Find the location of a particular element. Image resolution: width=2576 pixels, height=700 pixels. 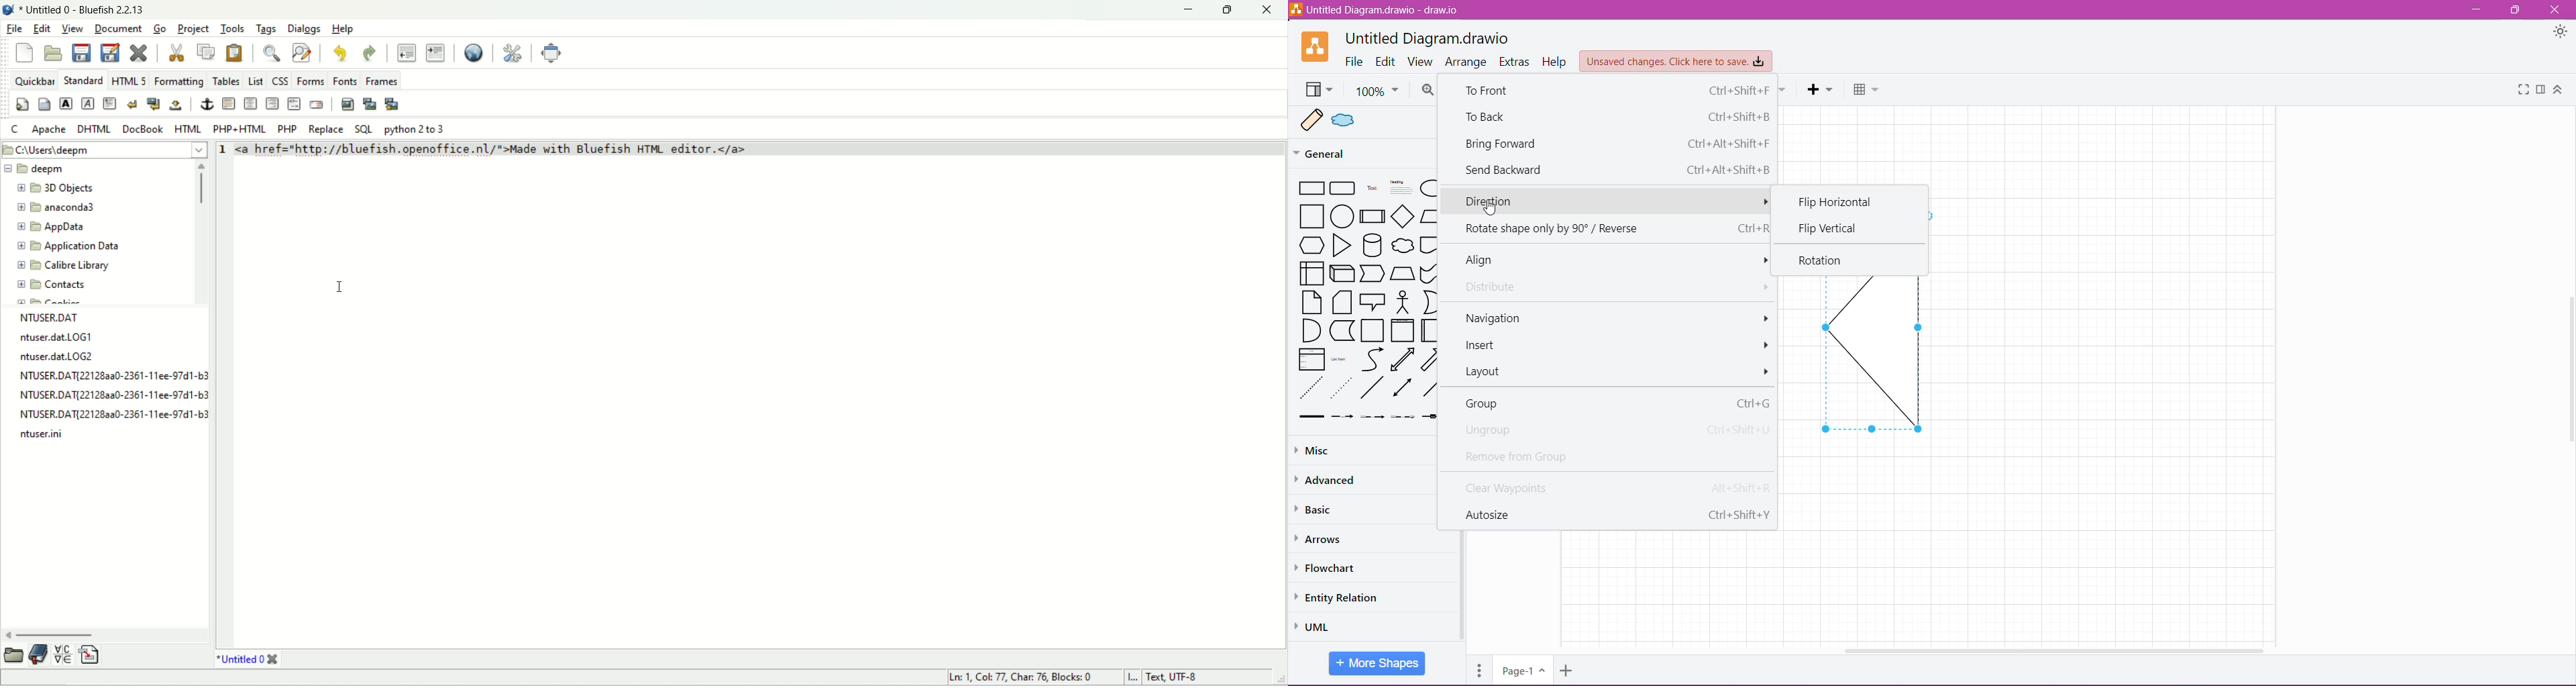

MULTI-THUMBNAIL is located at coordinates (391, 104).